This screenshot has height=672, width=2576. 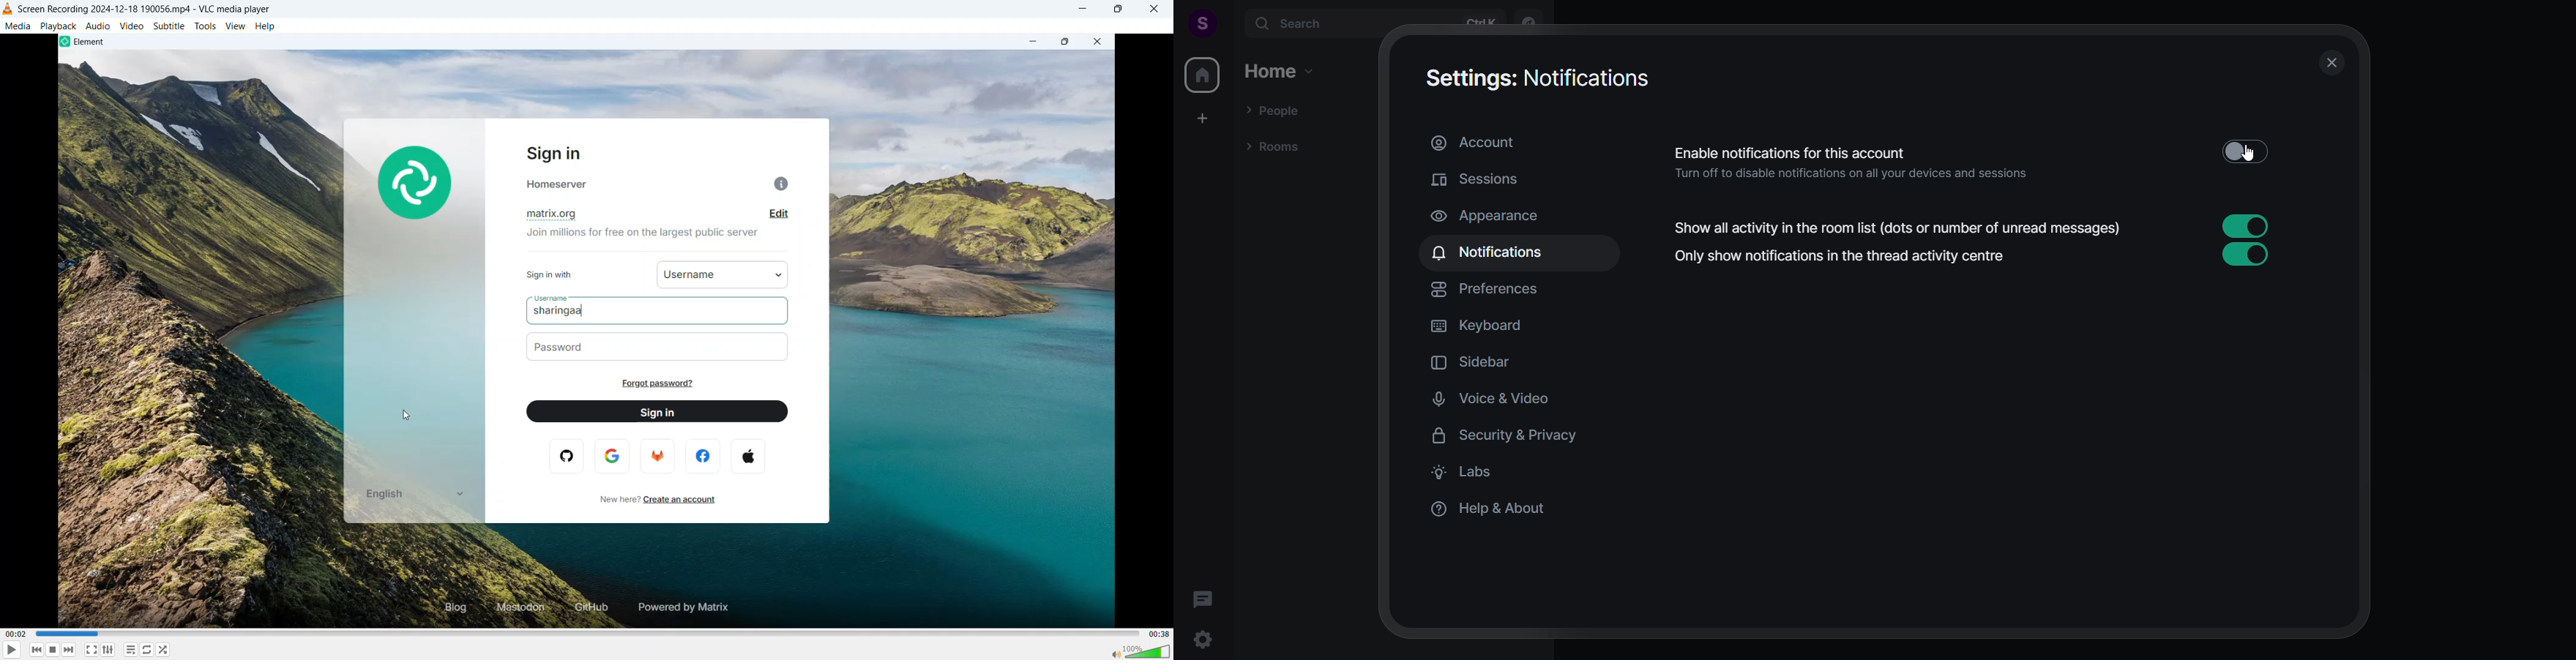 I want to click on File name , so click(x=145, y=9).